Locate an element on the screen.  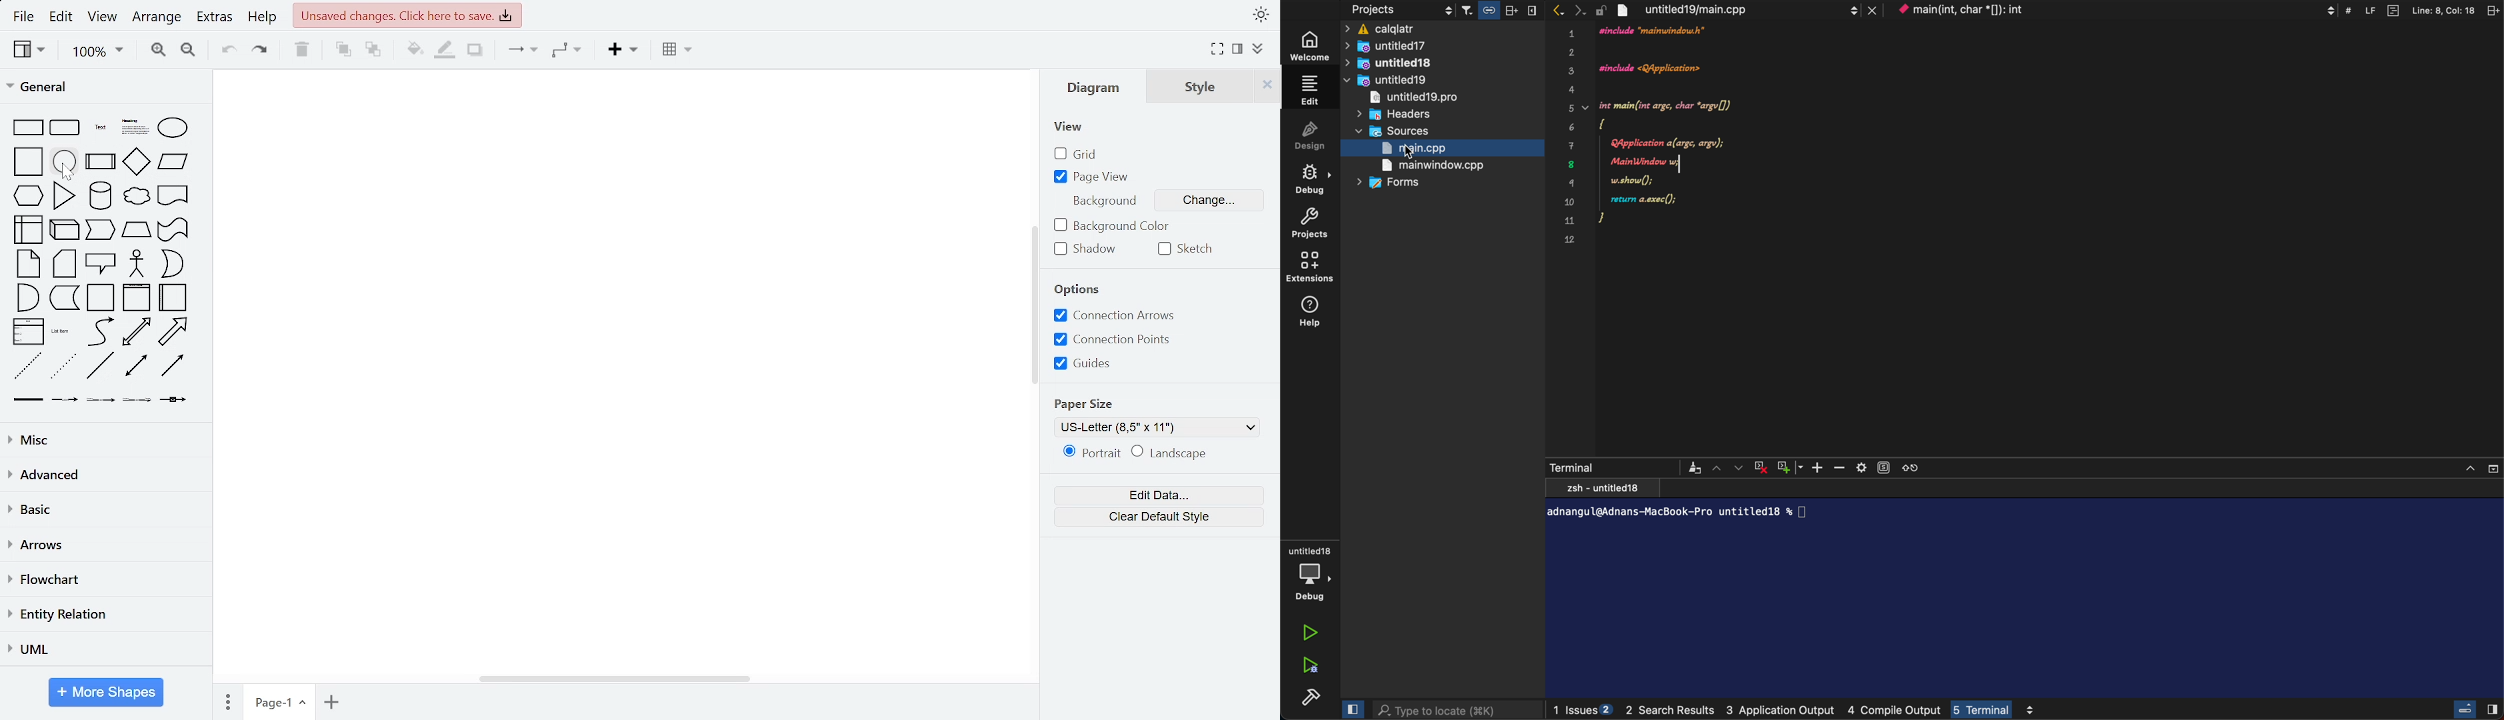
headers is located at coordinates (1399, 113).